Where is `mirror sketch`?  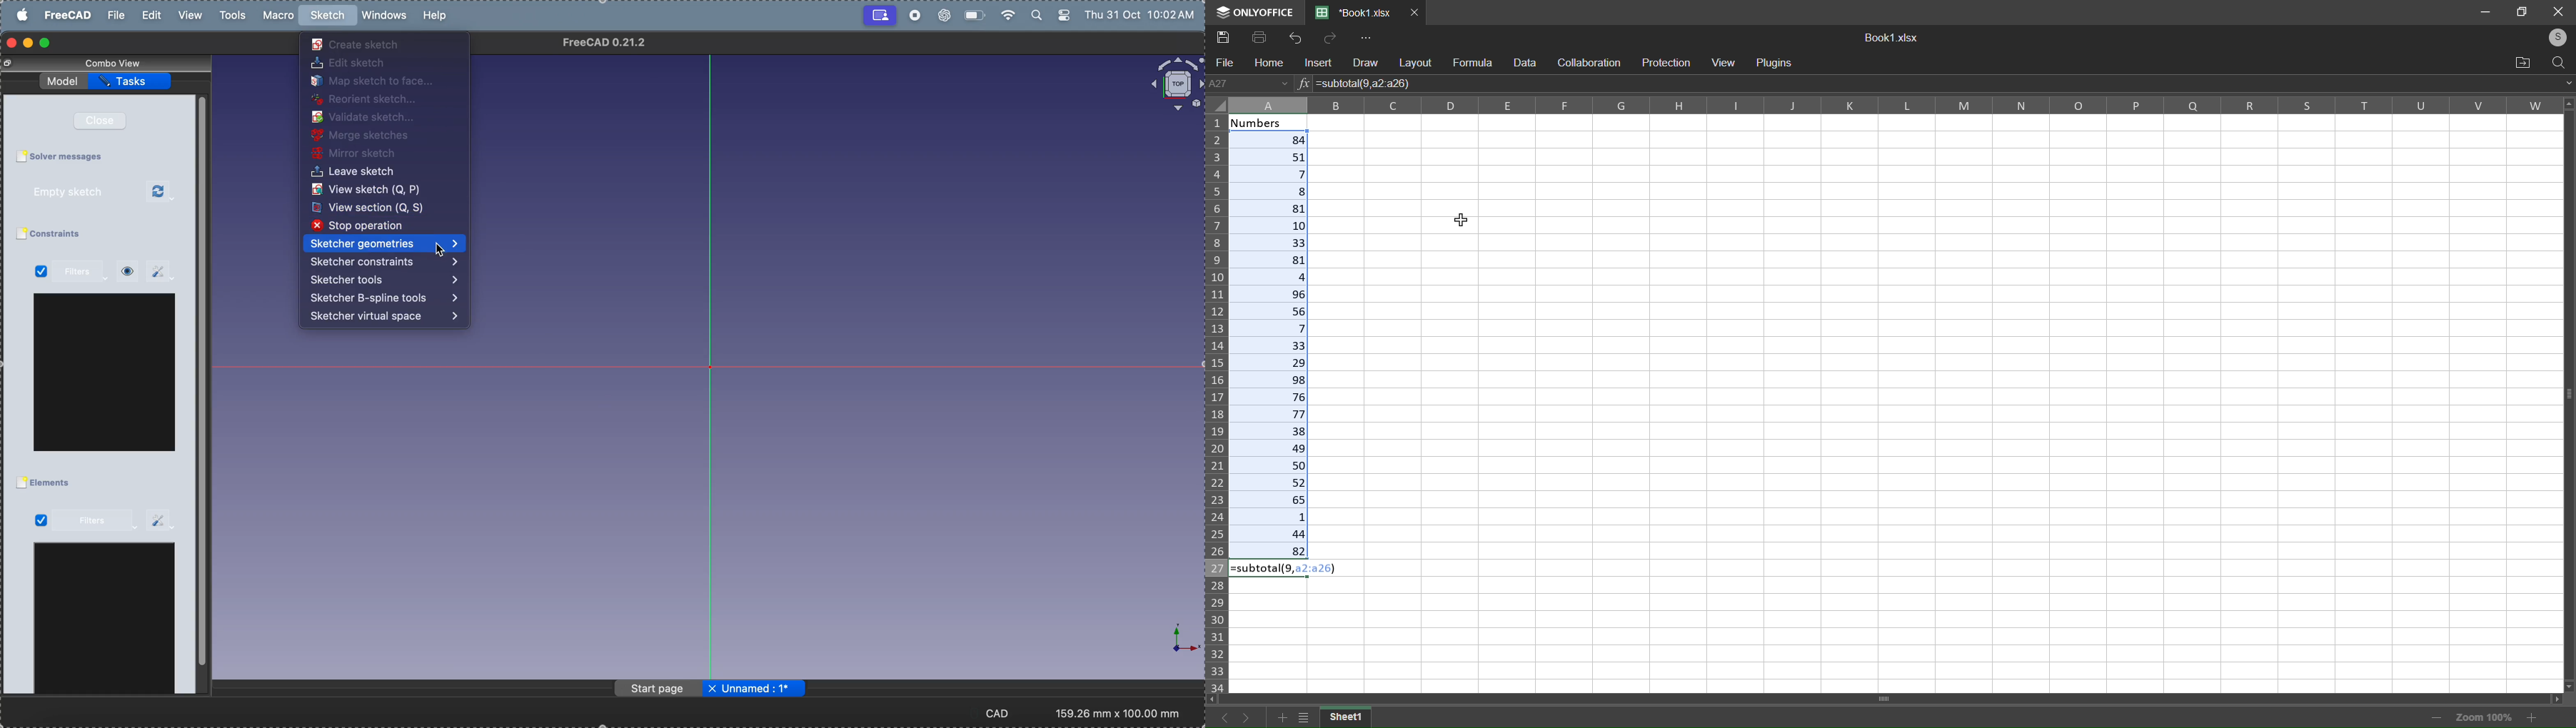
mirror sketch is located at coordinates (373, 155).